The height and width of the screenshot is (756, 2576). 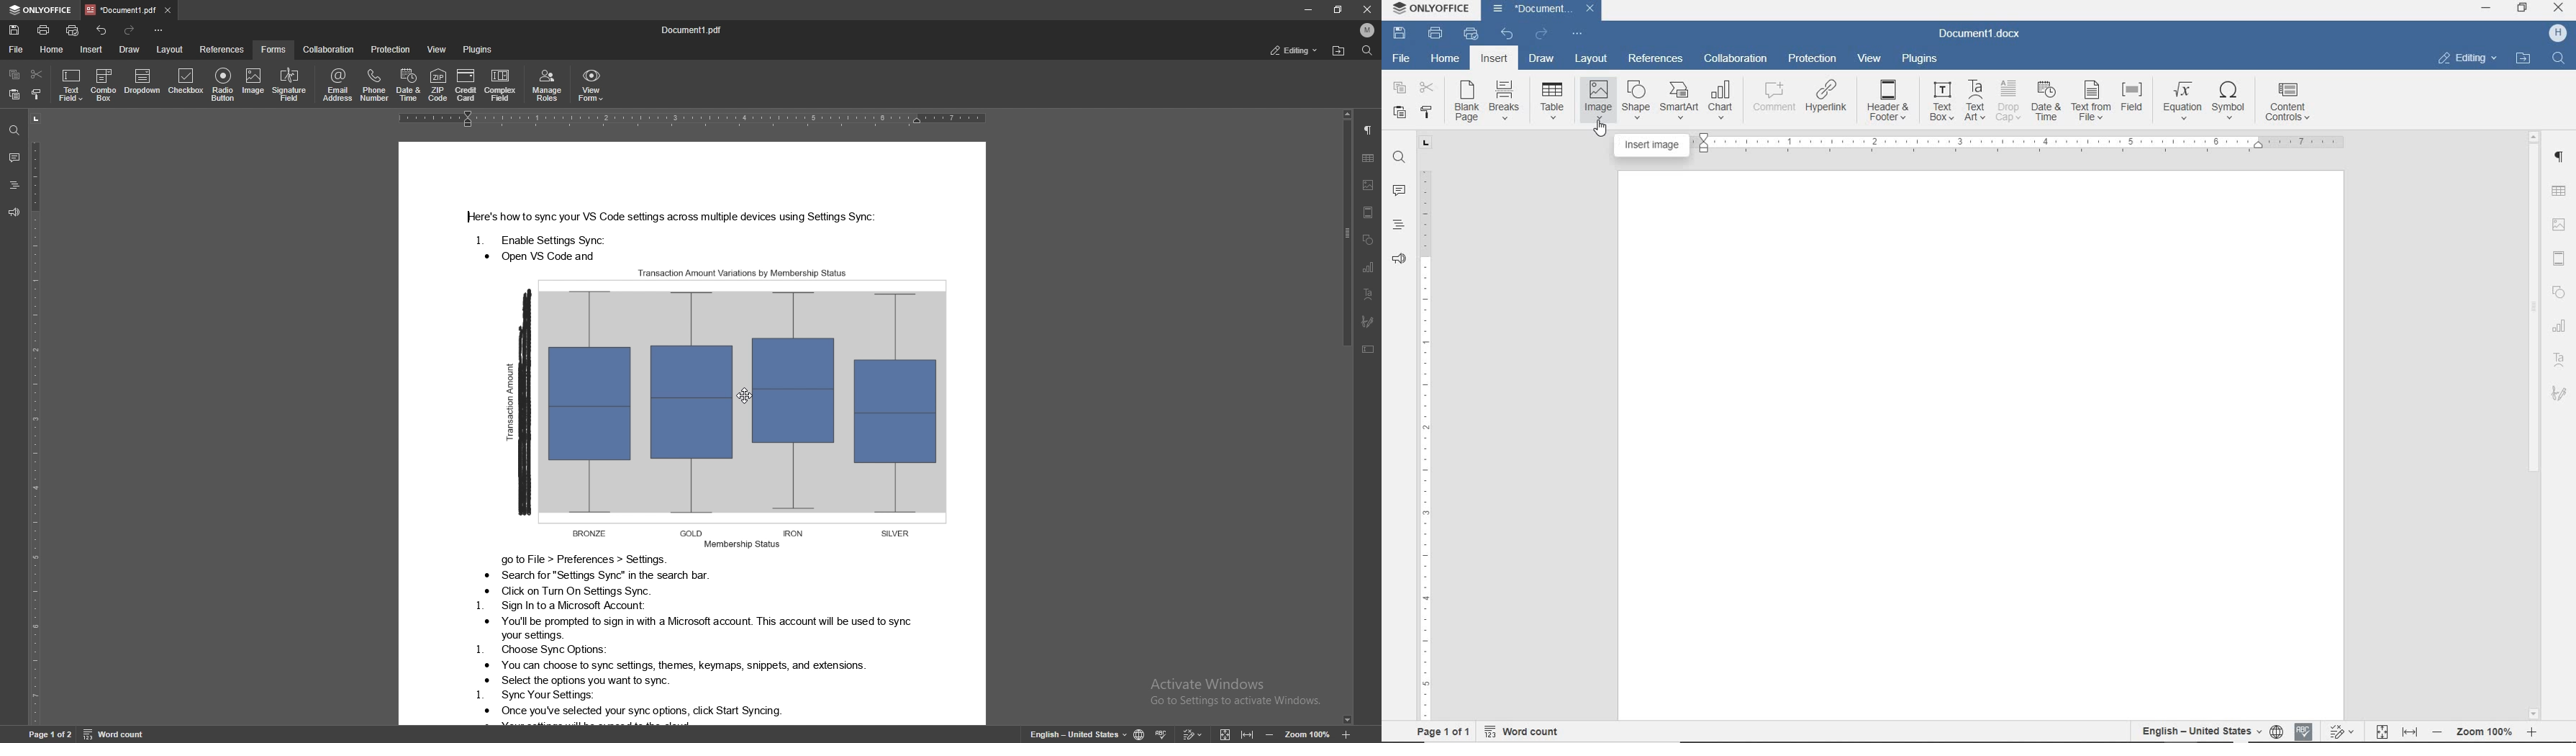 I want to click on horizontal scale, so click(x=699, y=120).